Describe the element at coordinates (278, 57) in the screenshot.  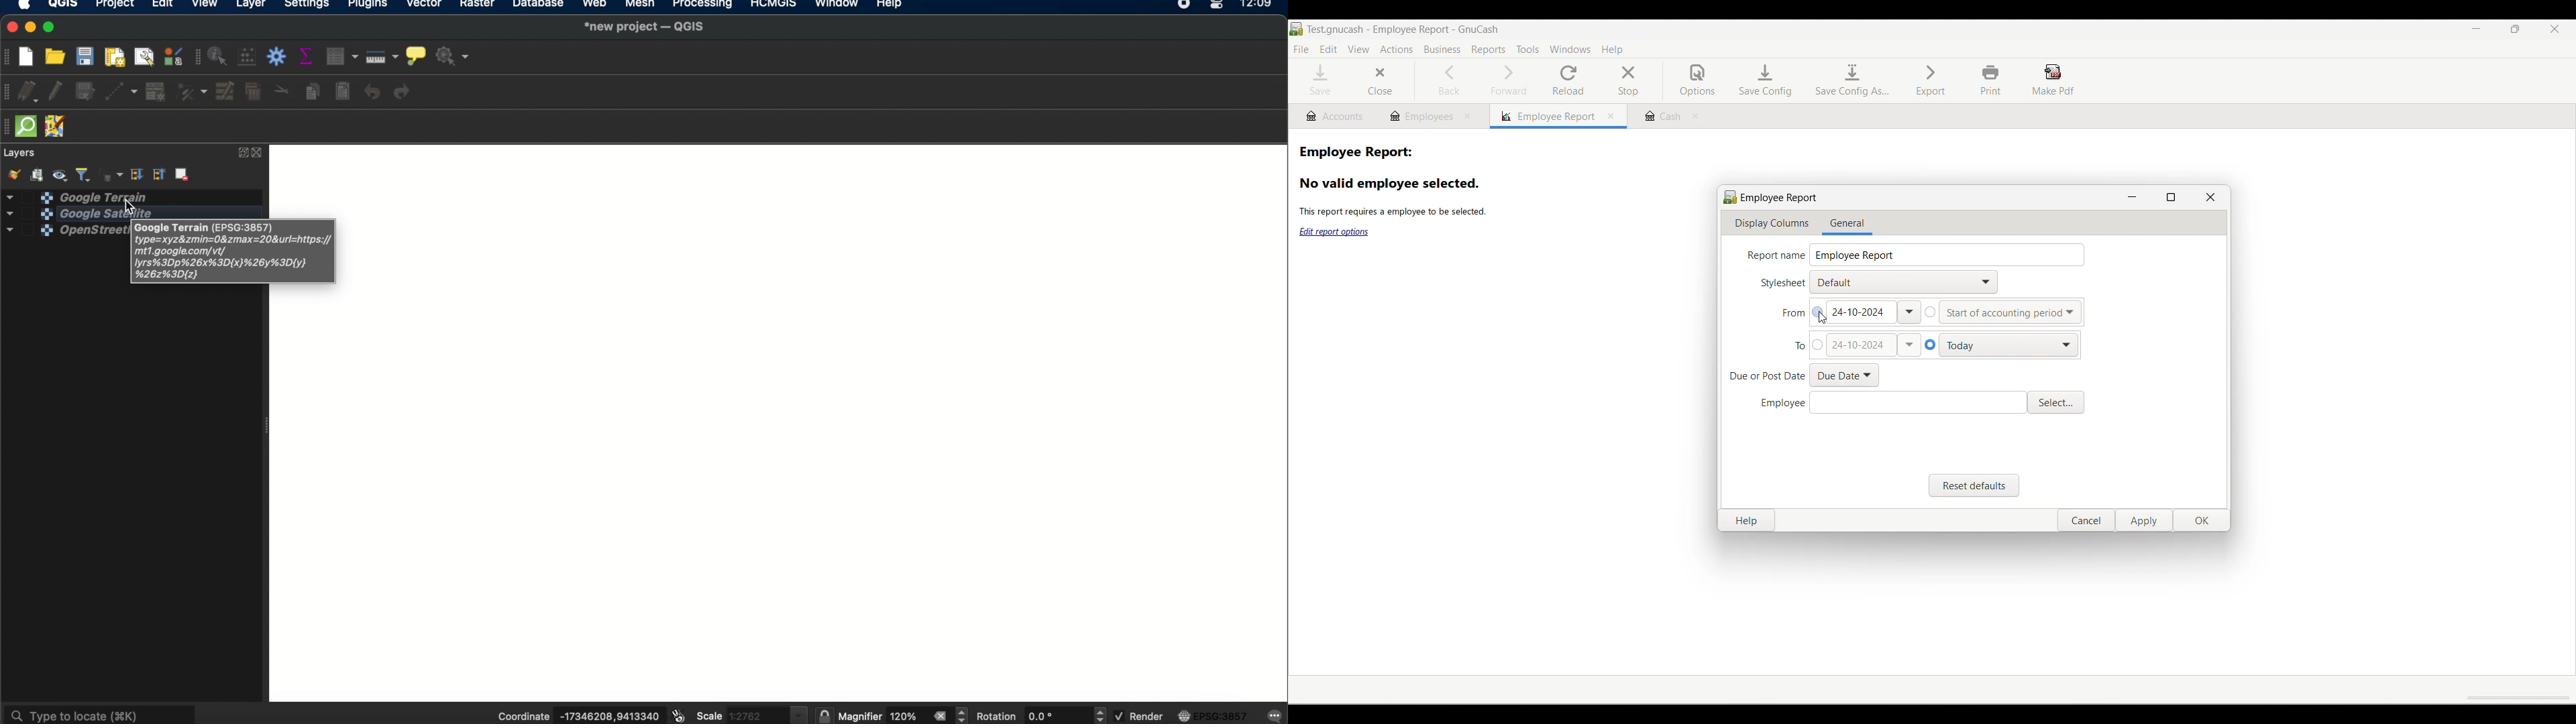
I see `toolbox` at that location.